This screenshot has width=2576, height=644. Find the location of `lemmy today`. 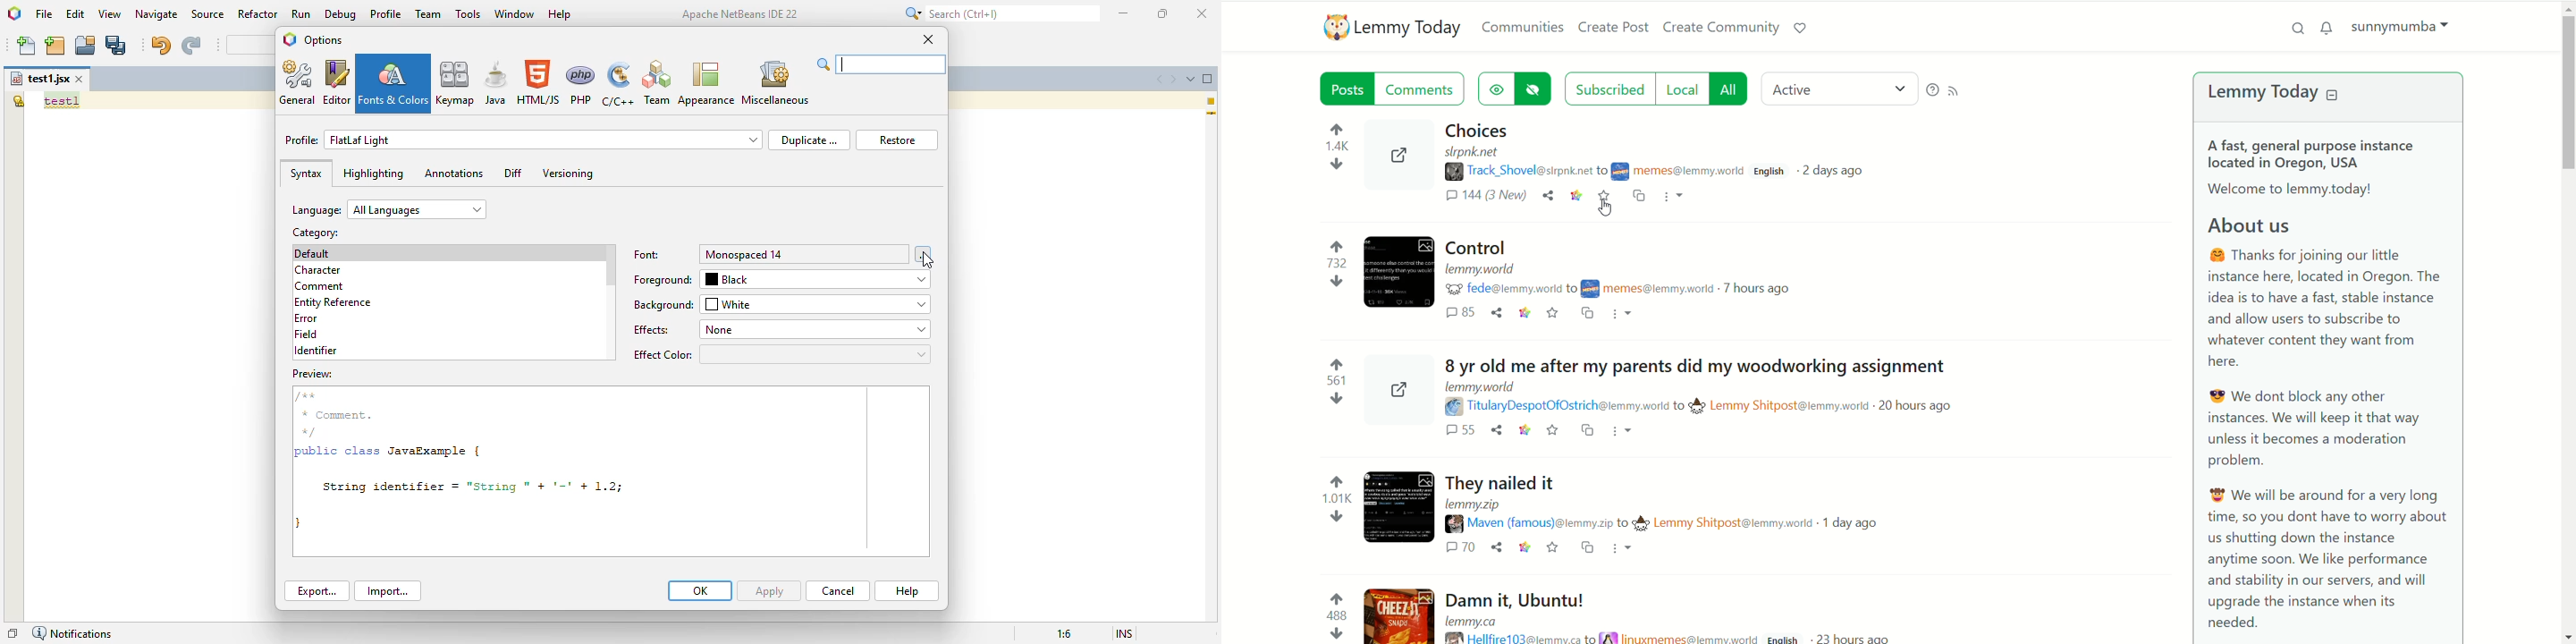

lemmy today is located at coordinates (2275, 94).